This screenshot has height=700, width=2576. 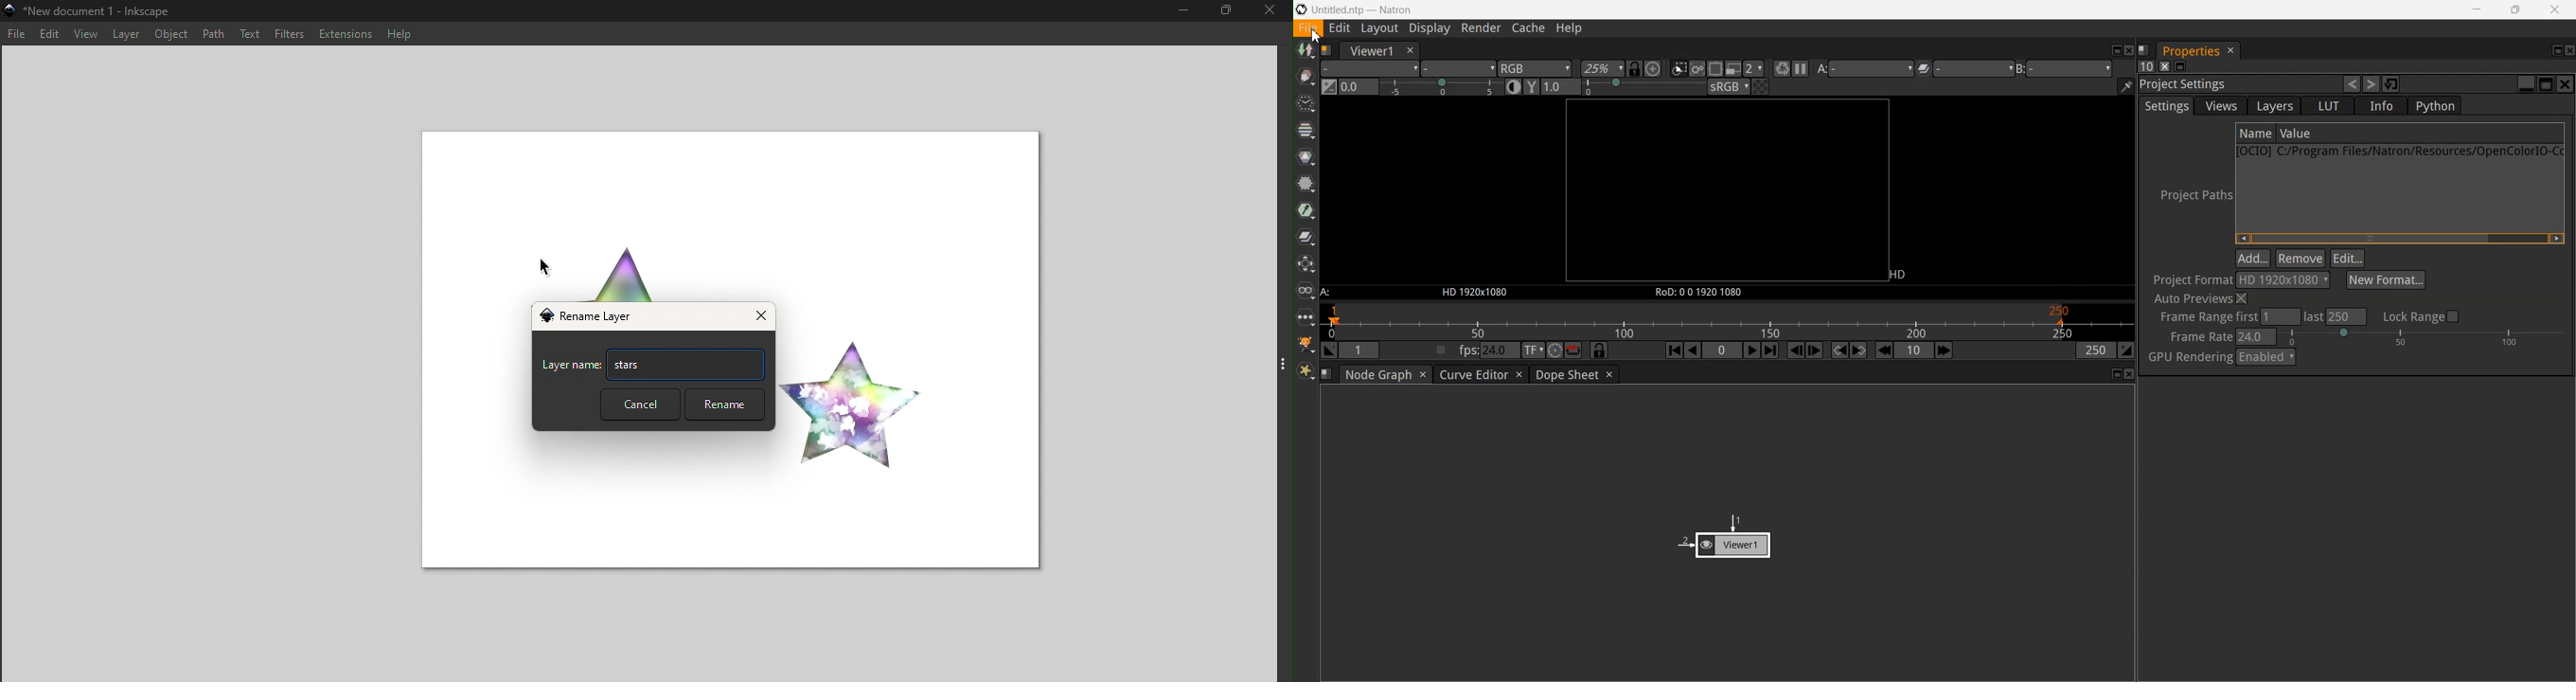 I want to click on edit, so click(x=47, y=35).